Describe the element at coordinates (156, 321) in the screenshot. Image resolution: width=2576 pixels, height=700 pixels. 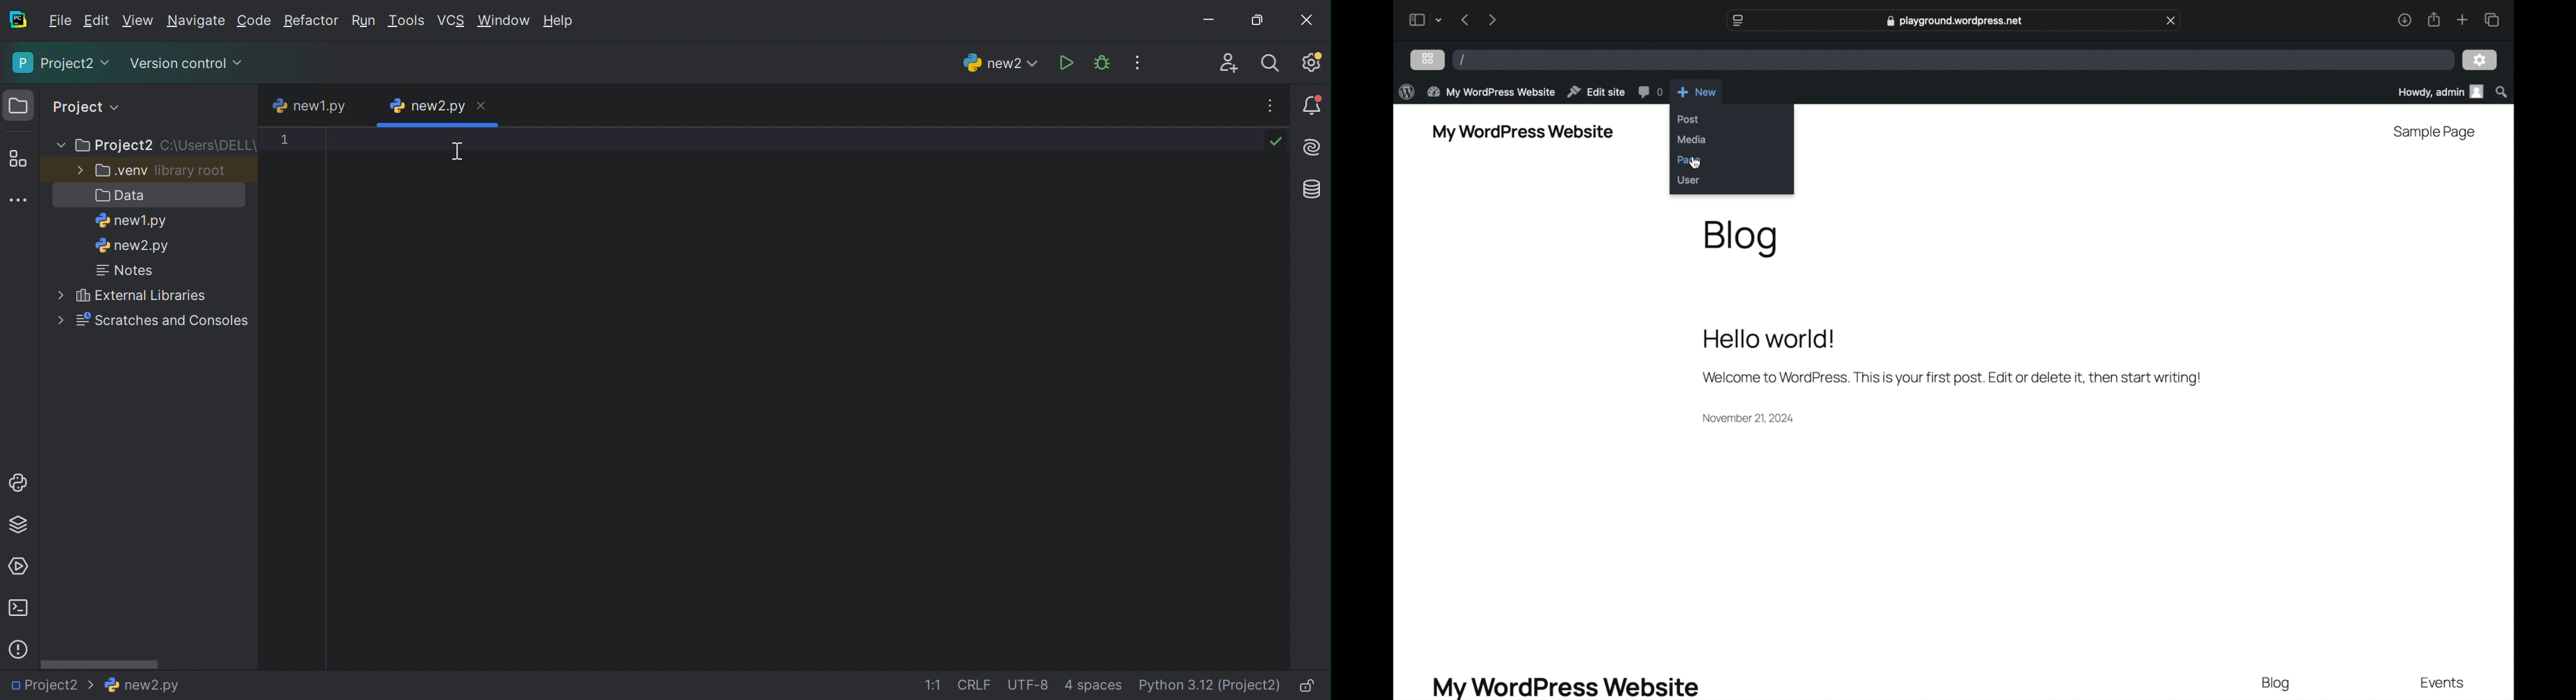
I see `Scratches and consoles` at that location.